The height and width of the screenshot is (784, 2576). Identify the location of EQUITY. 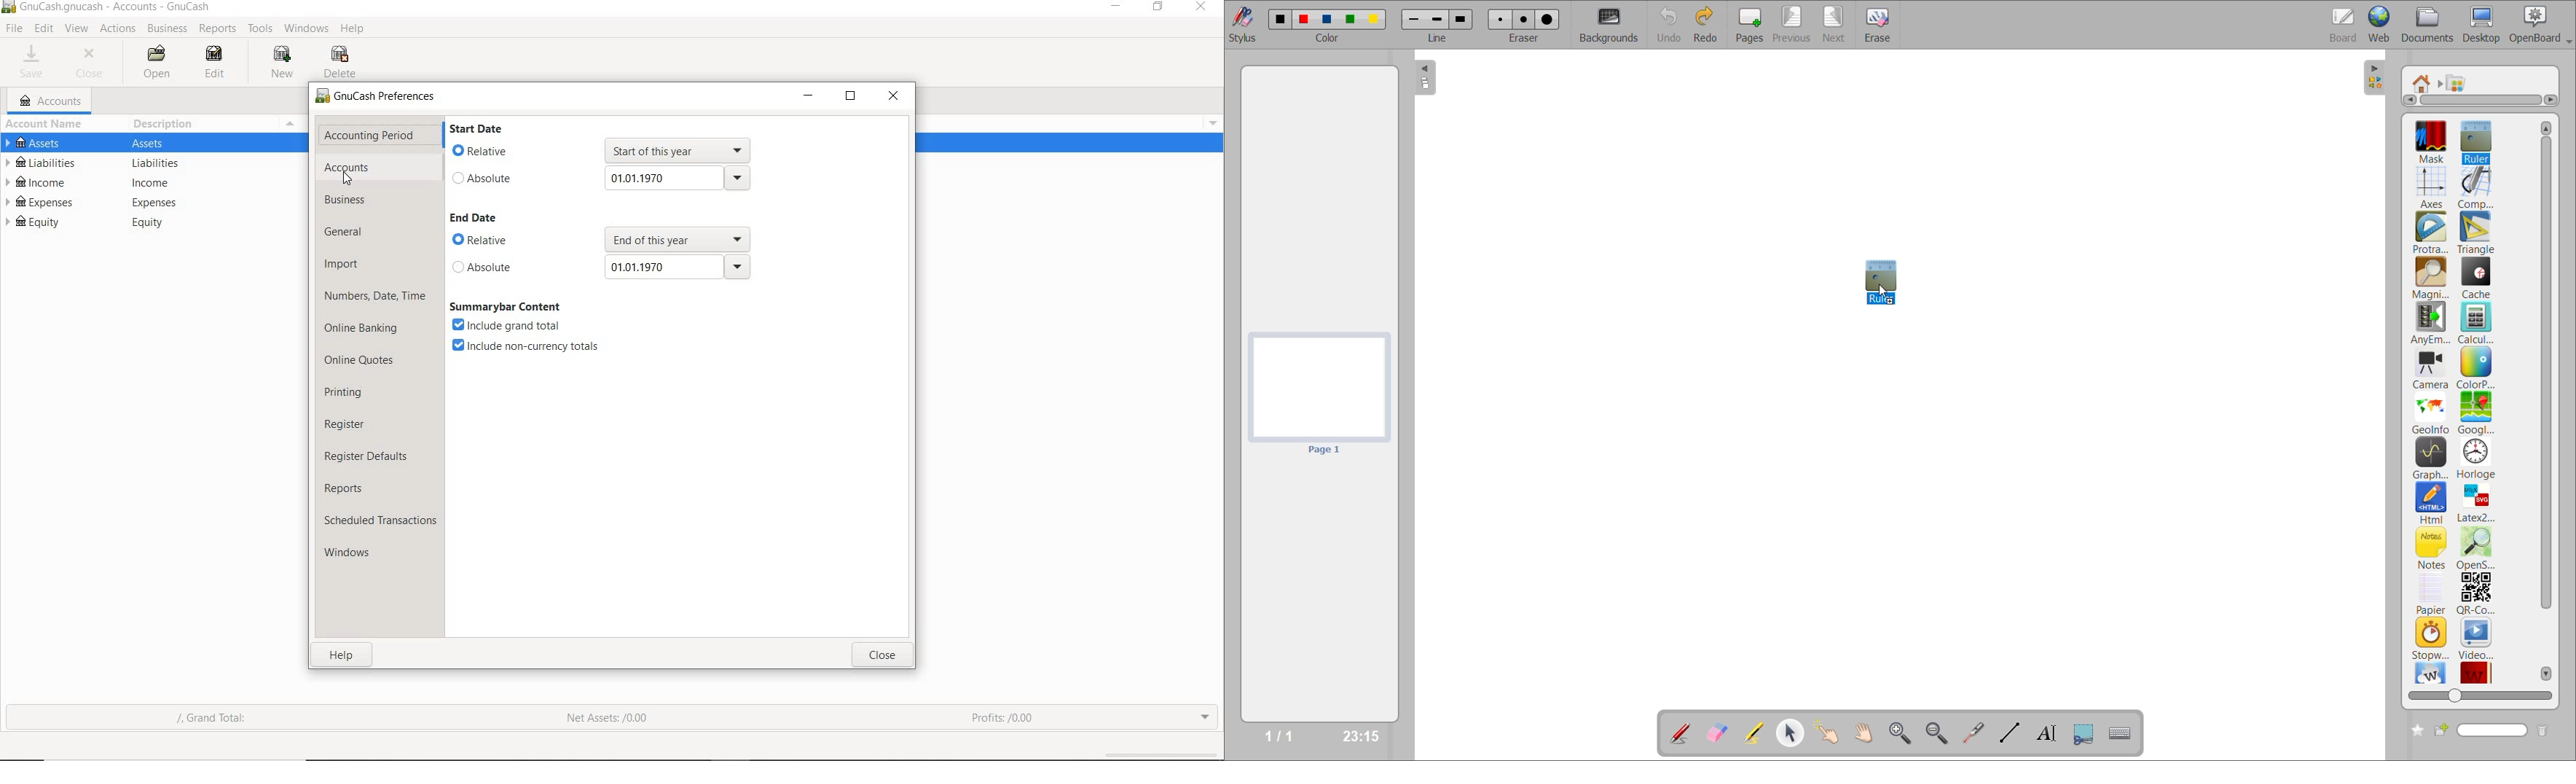
(34, 224).